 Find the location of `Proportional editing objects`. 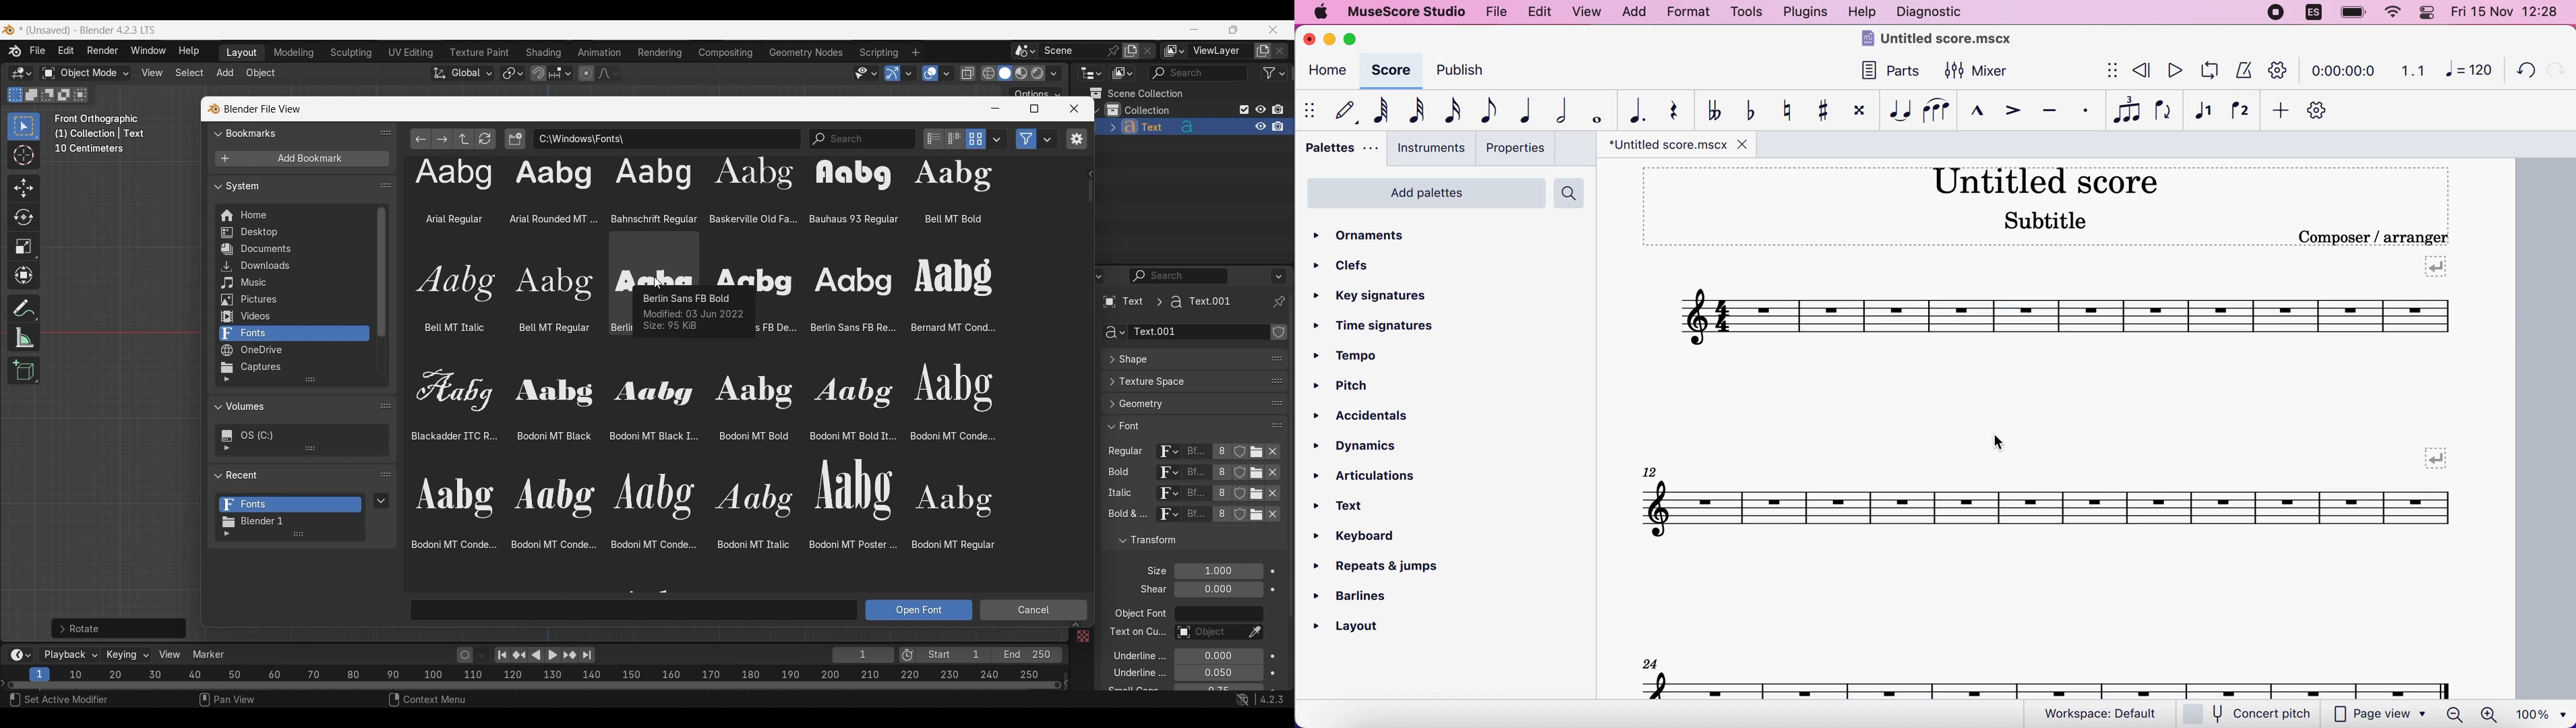

Proportional editing objects is located at coordinates (586, 73).